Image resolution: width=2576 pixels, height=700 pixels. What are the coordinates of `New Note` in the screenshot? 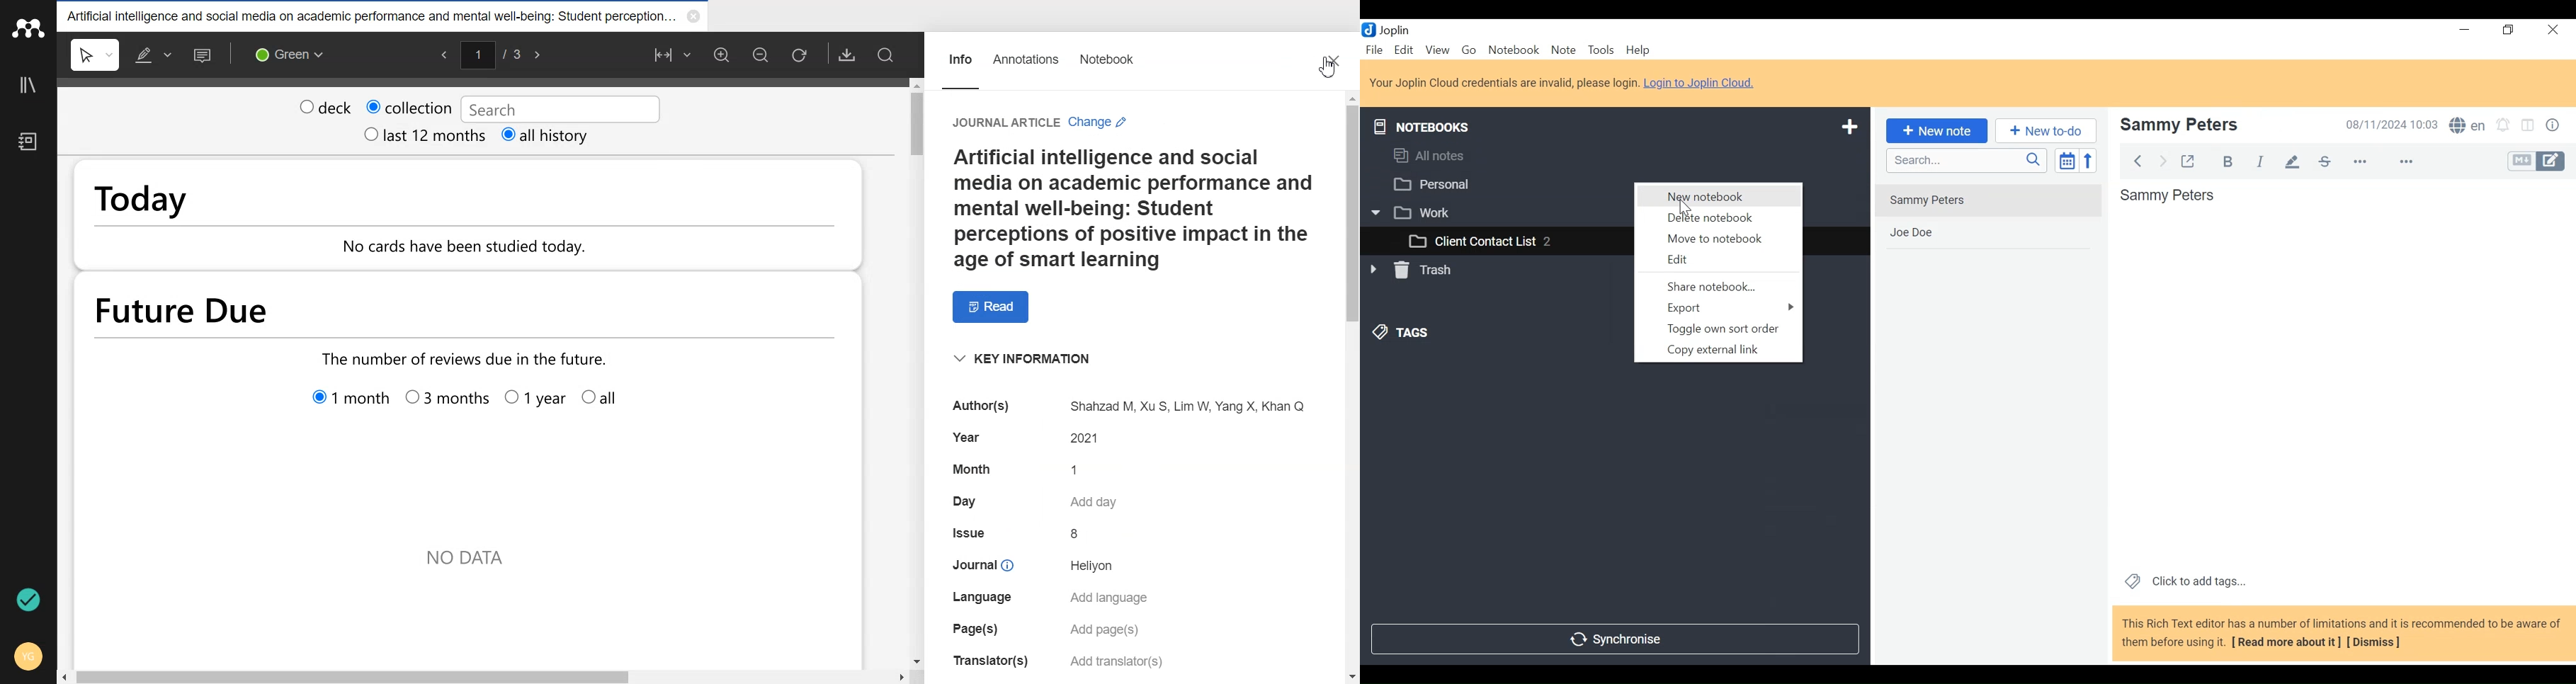 It's located at (1937, 130).